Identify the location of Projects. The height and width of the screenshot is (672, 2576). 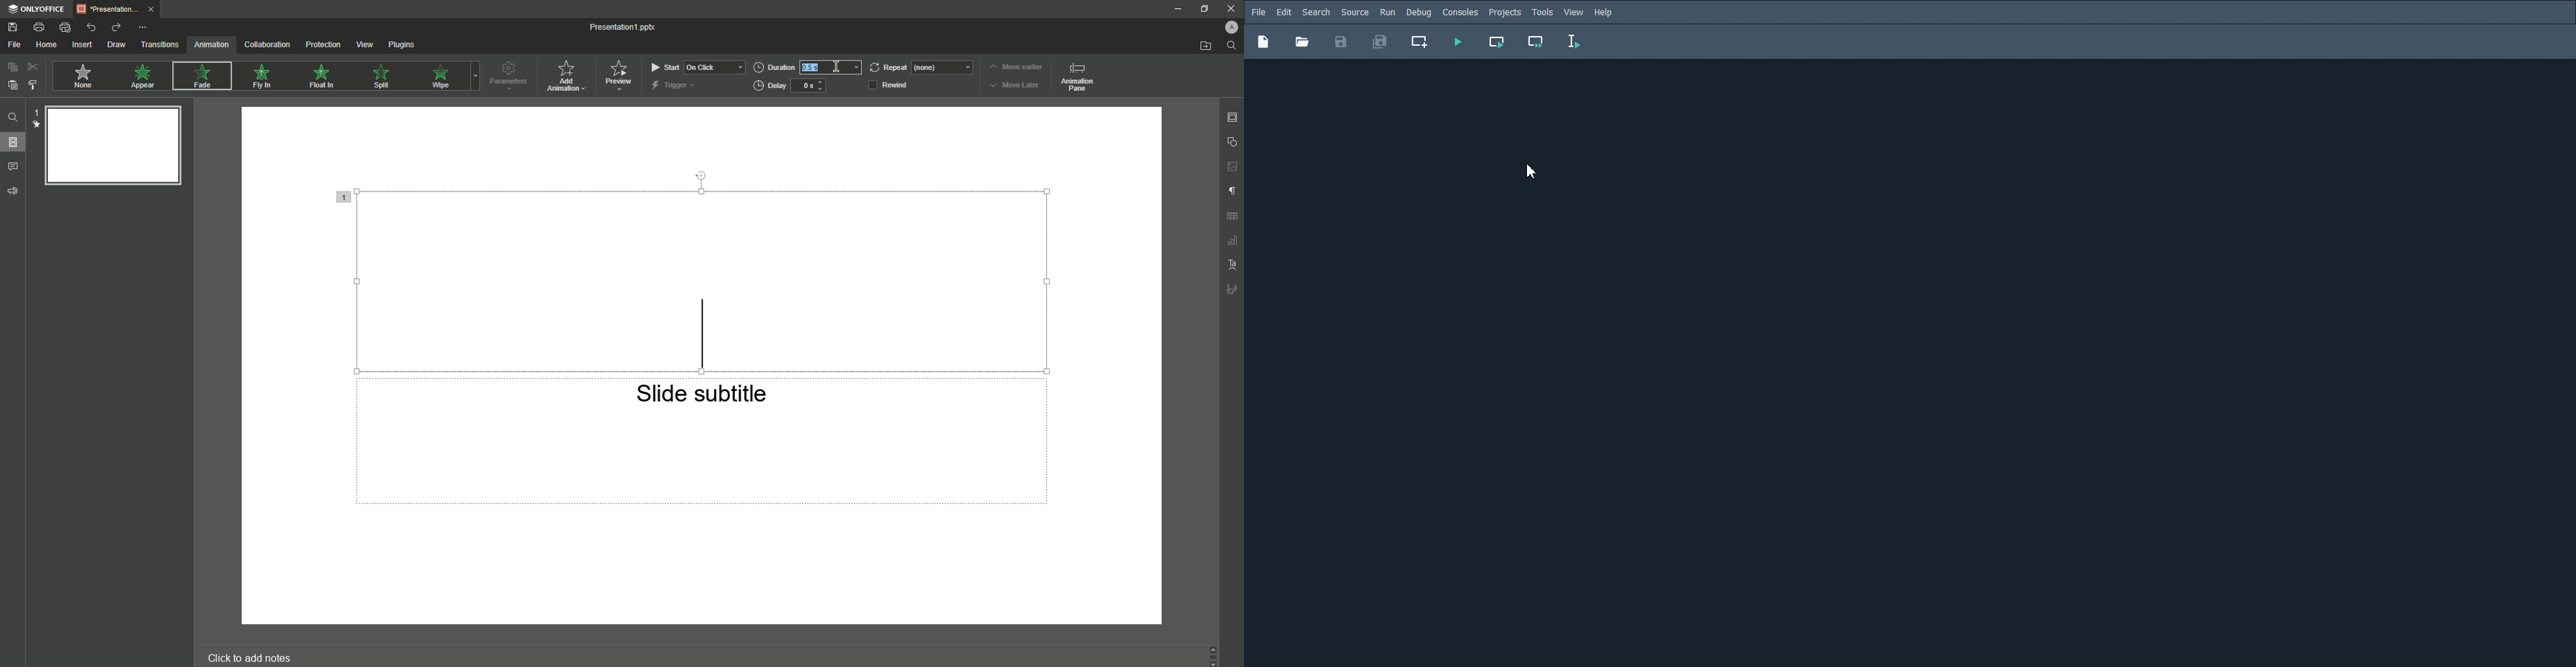
(1505, 12).